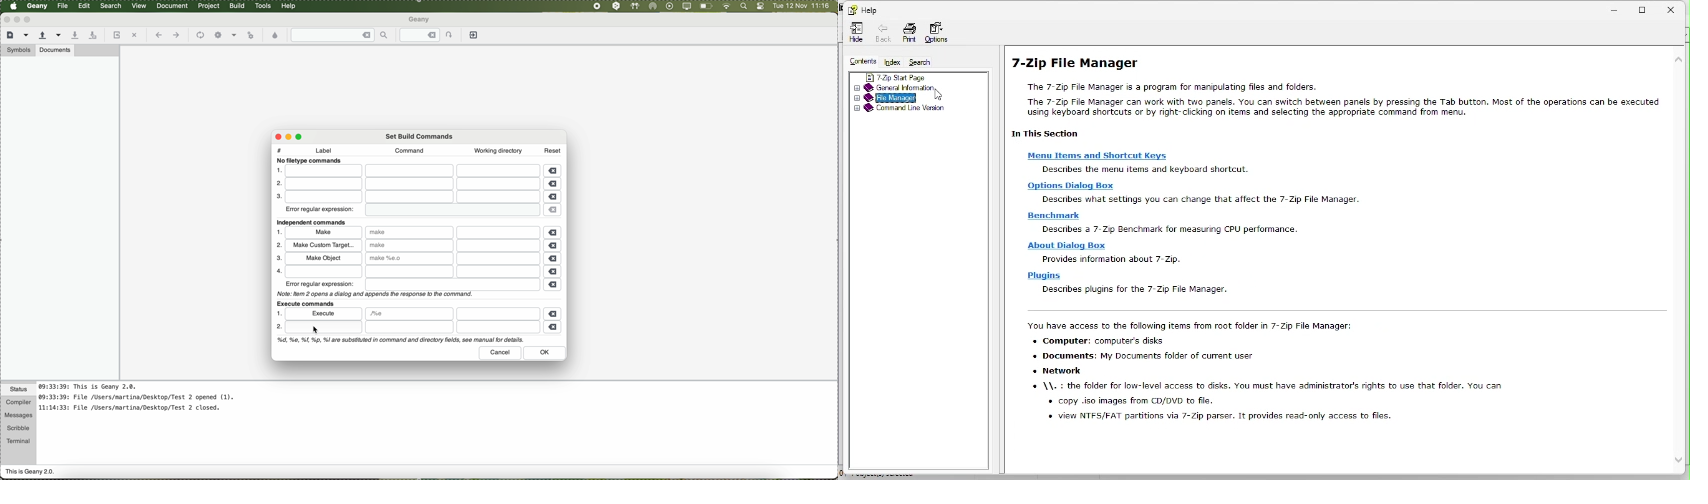  Describe the element at coordinates (38, 6) in the screenshot. I see `Geany` at that location.